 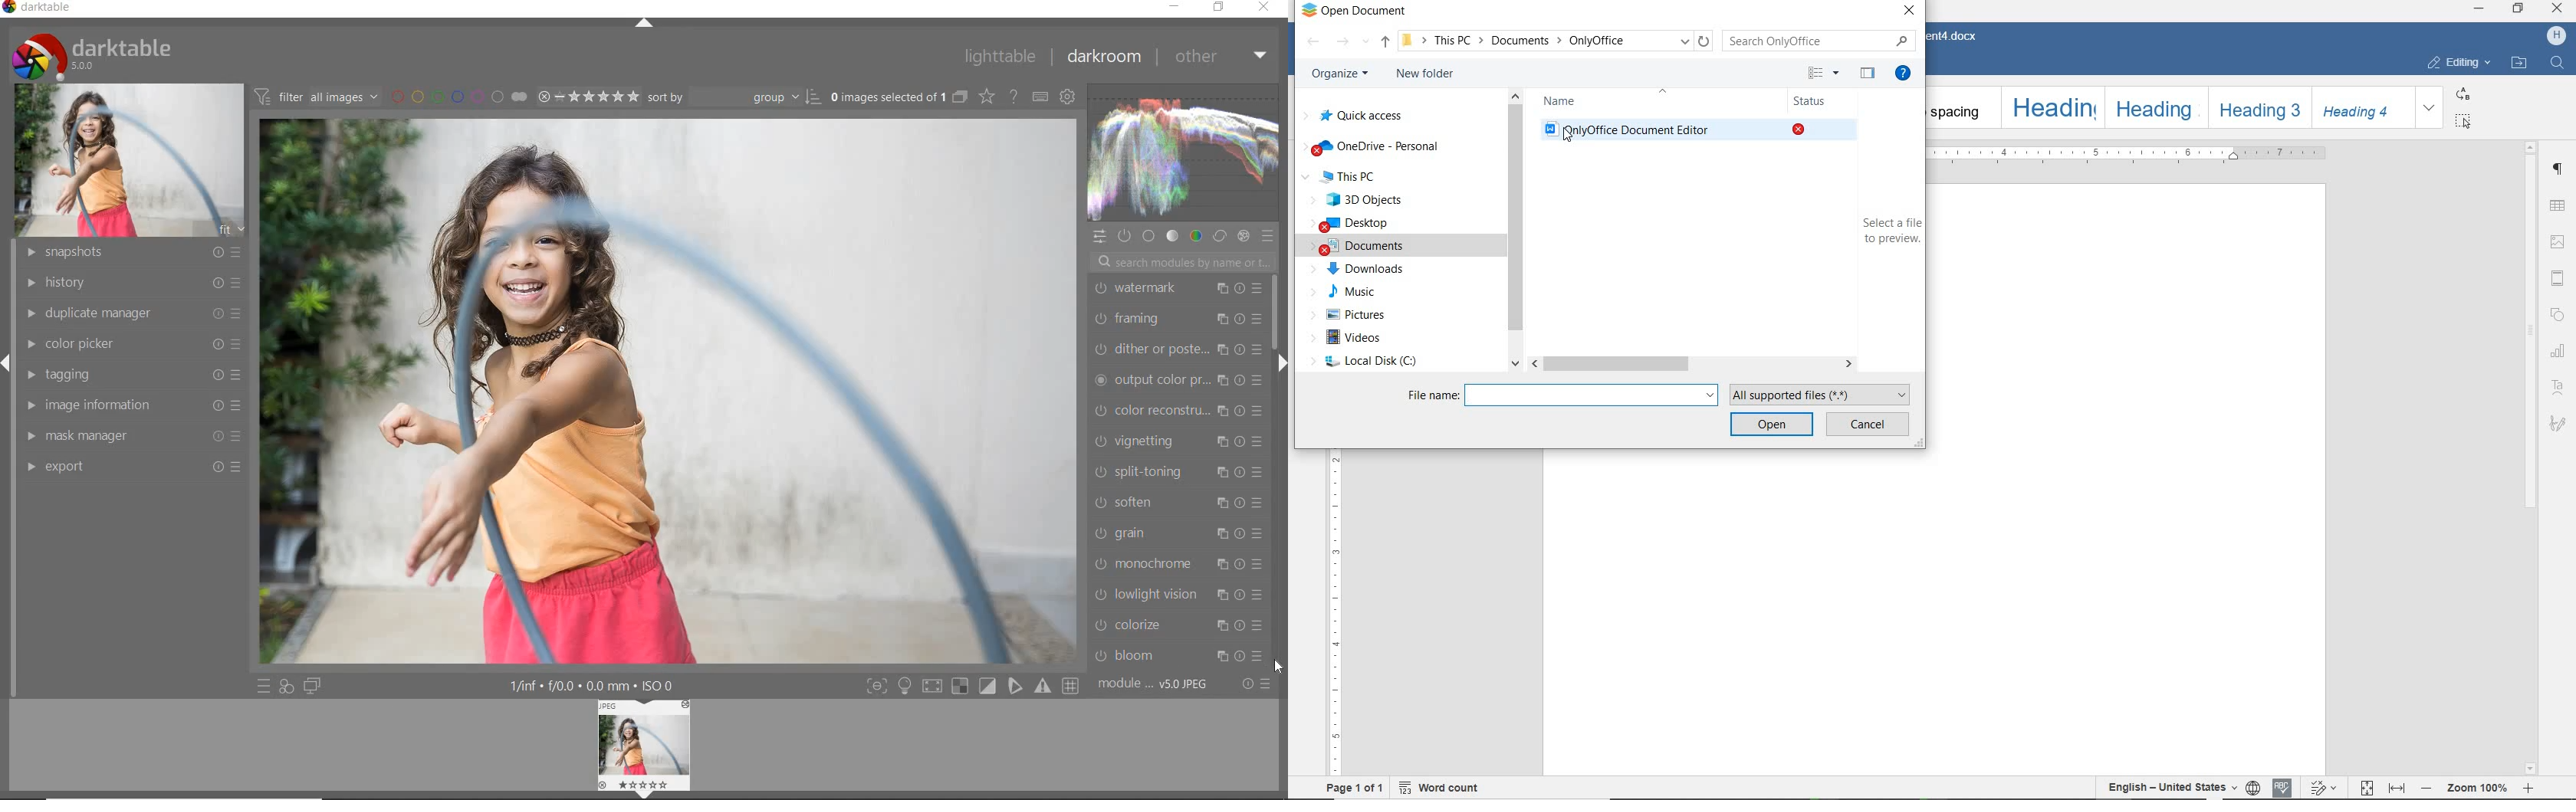 What do you see at coordinates (1177, 657) in the screenshot?
I see `bloom` at bounding box center [1177, 657].